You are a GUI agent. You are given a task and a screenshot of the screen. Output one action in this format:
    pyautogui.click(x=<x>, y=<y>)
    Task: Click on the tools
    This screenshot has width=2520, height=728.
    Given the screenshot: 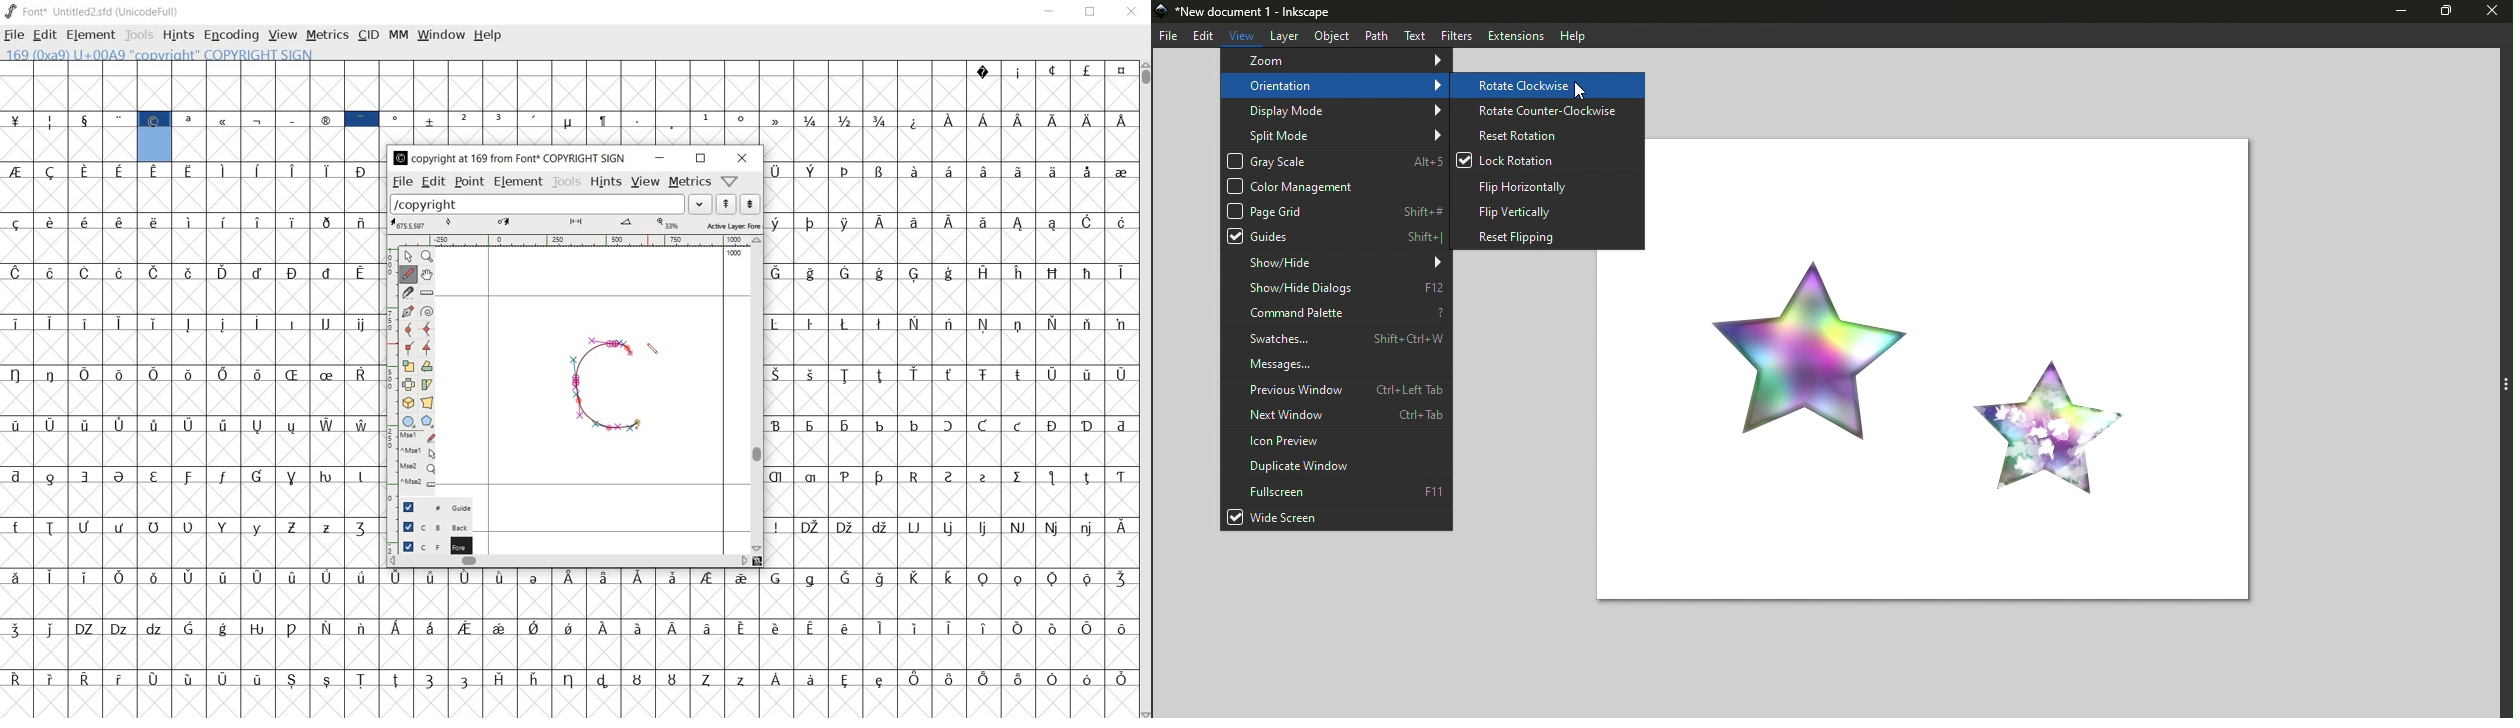 What is the action you would take?
    pyautogui.click(x=566, y=181)
    